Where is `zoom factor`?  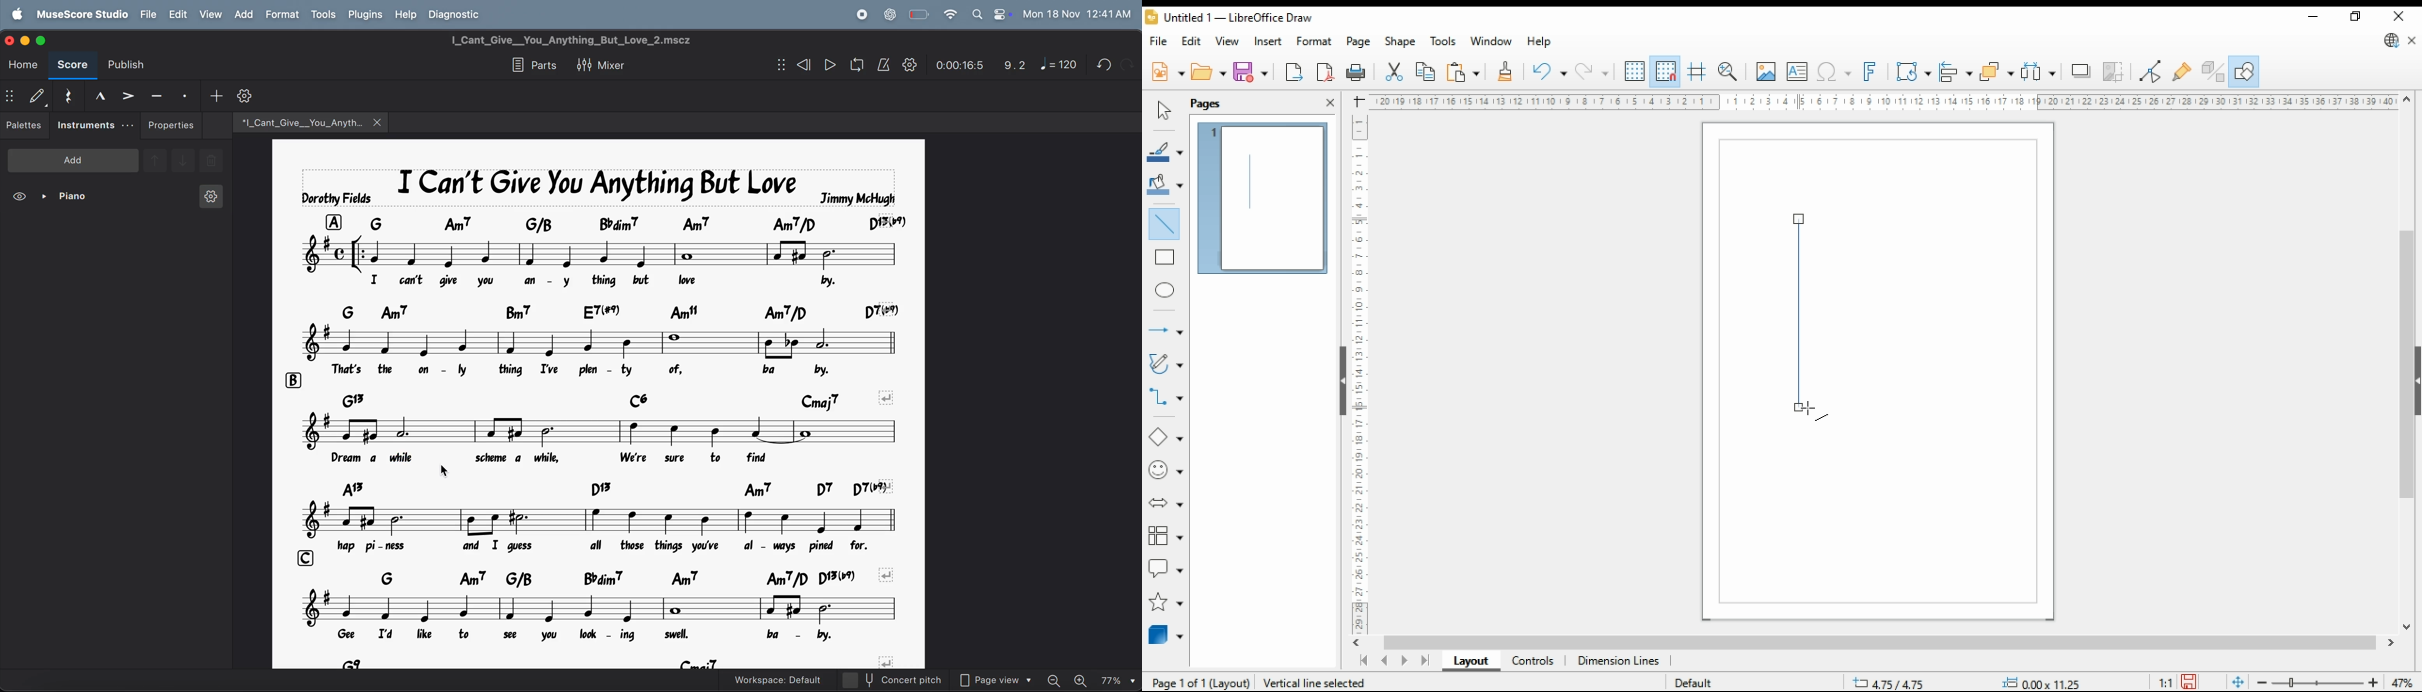
zoom factor is located at coordinates (2404, 683).